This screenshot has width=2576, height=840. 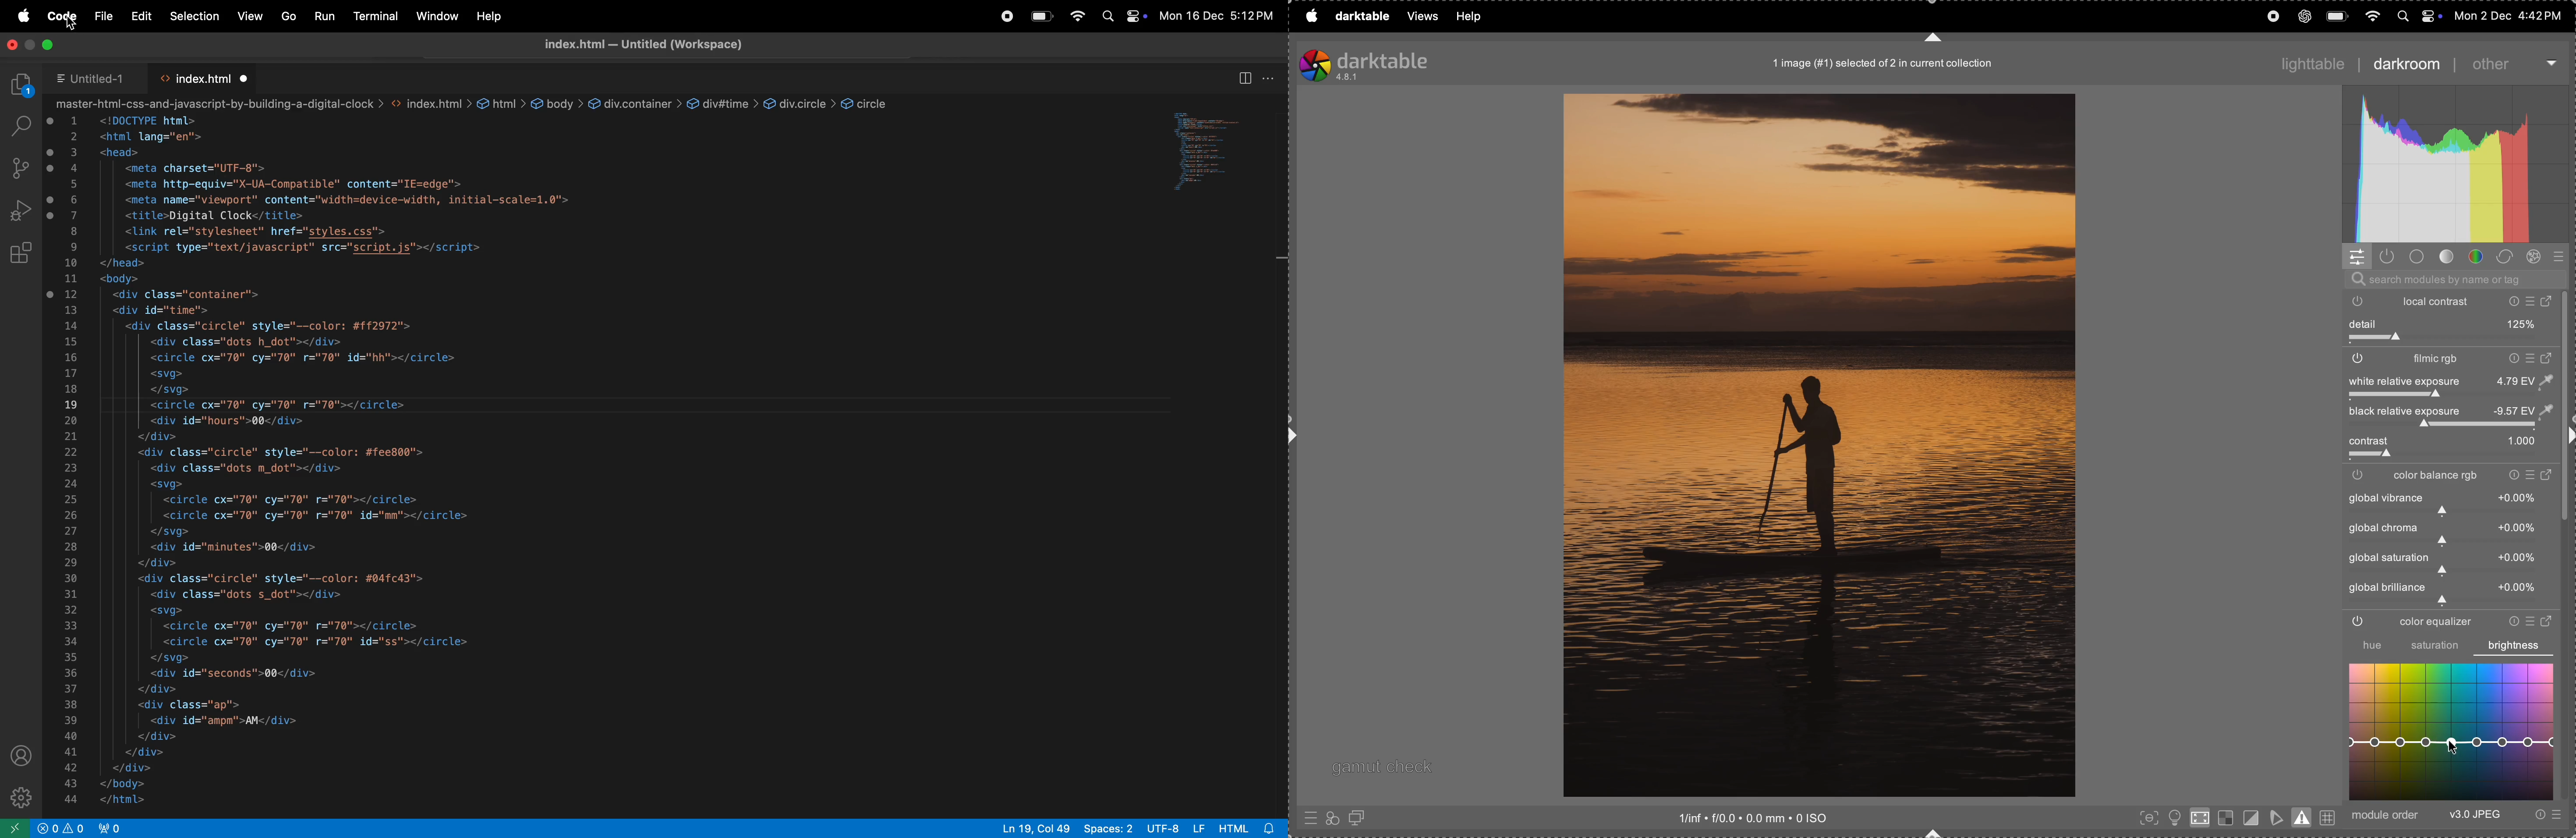 I want to click on help, so click(x=1469, y=16).